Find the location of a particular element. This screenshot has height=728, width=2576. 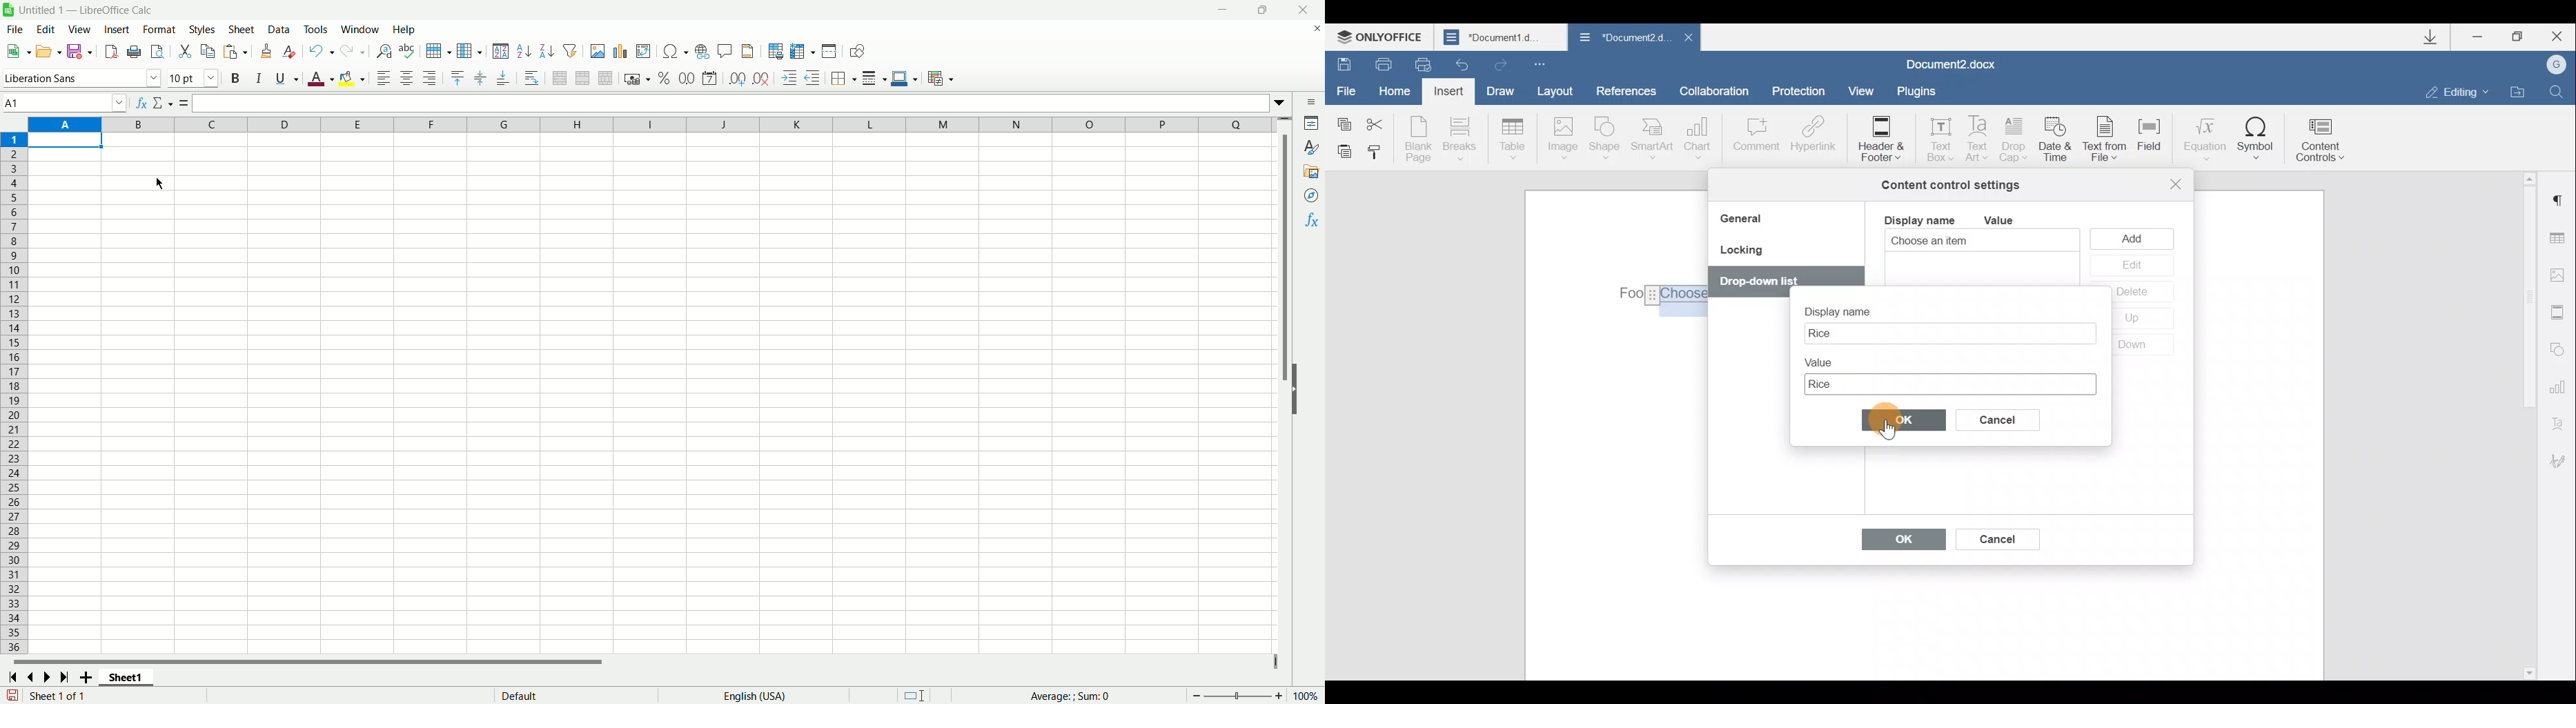

view is located at coordinates (81, 29).